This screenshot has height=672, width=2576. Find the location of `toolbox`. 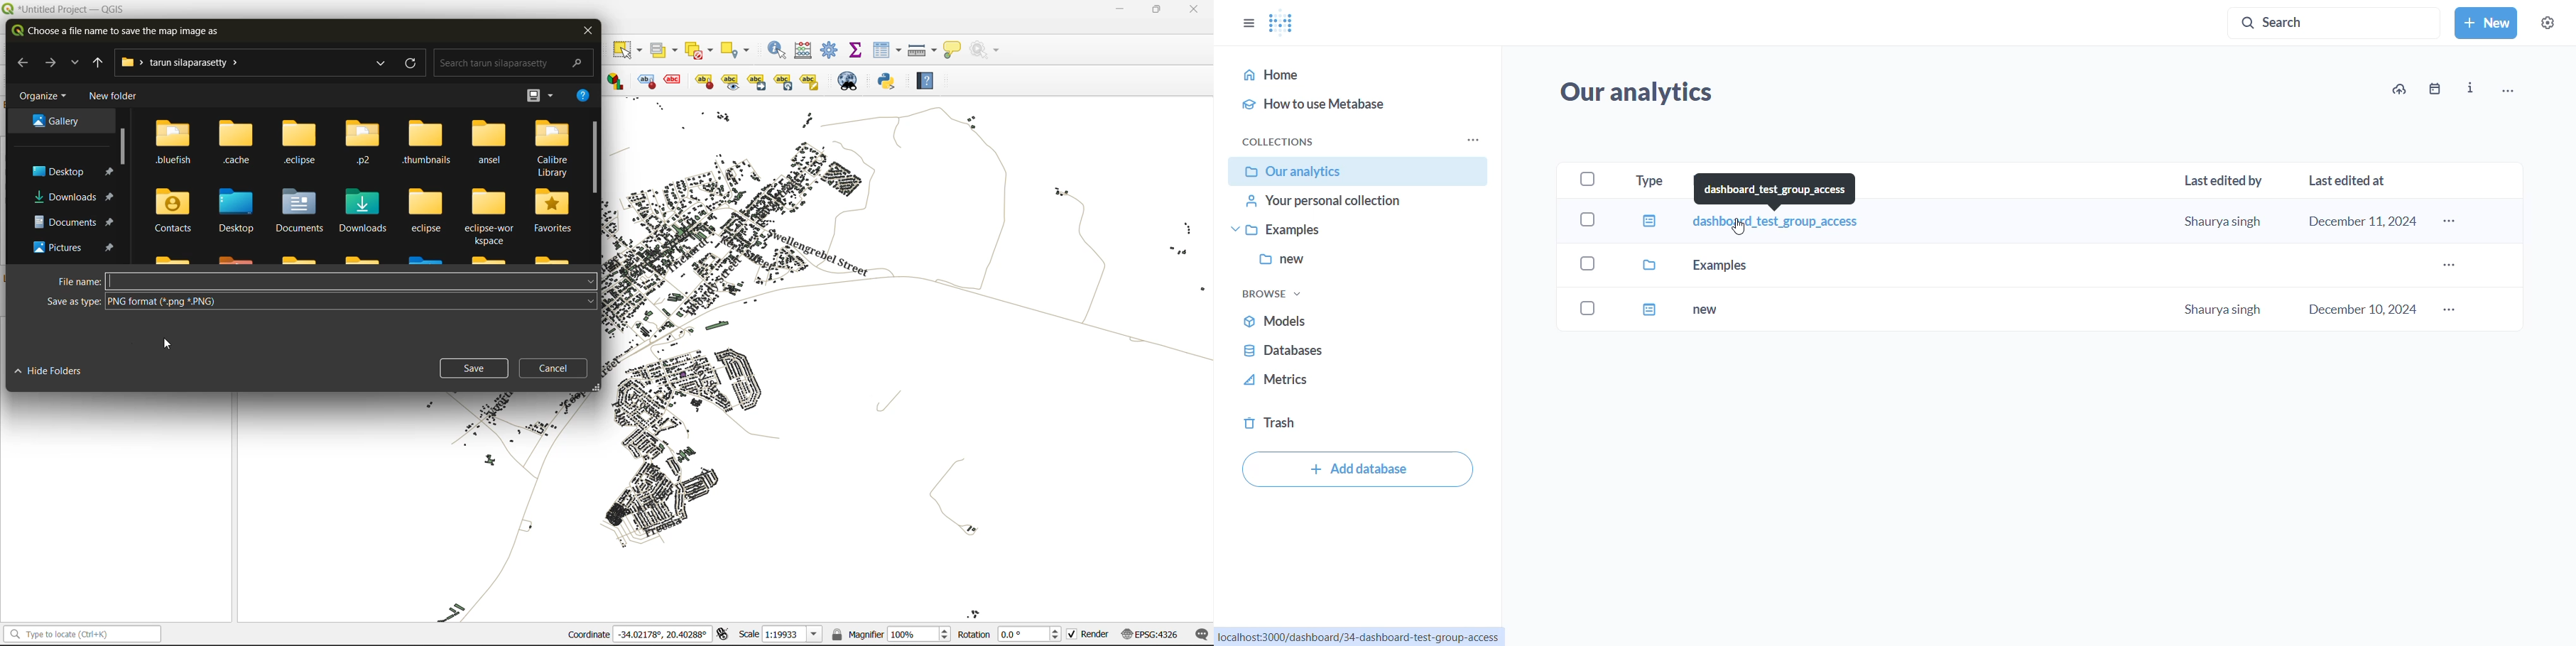

toolbox is located at coordinates (832, 51).